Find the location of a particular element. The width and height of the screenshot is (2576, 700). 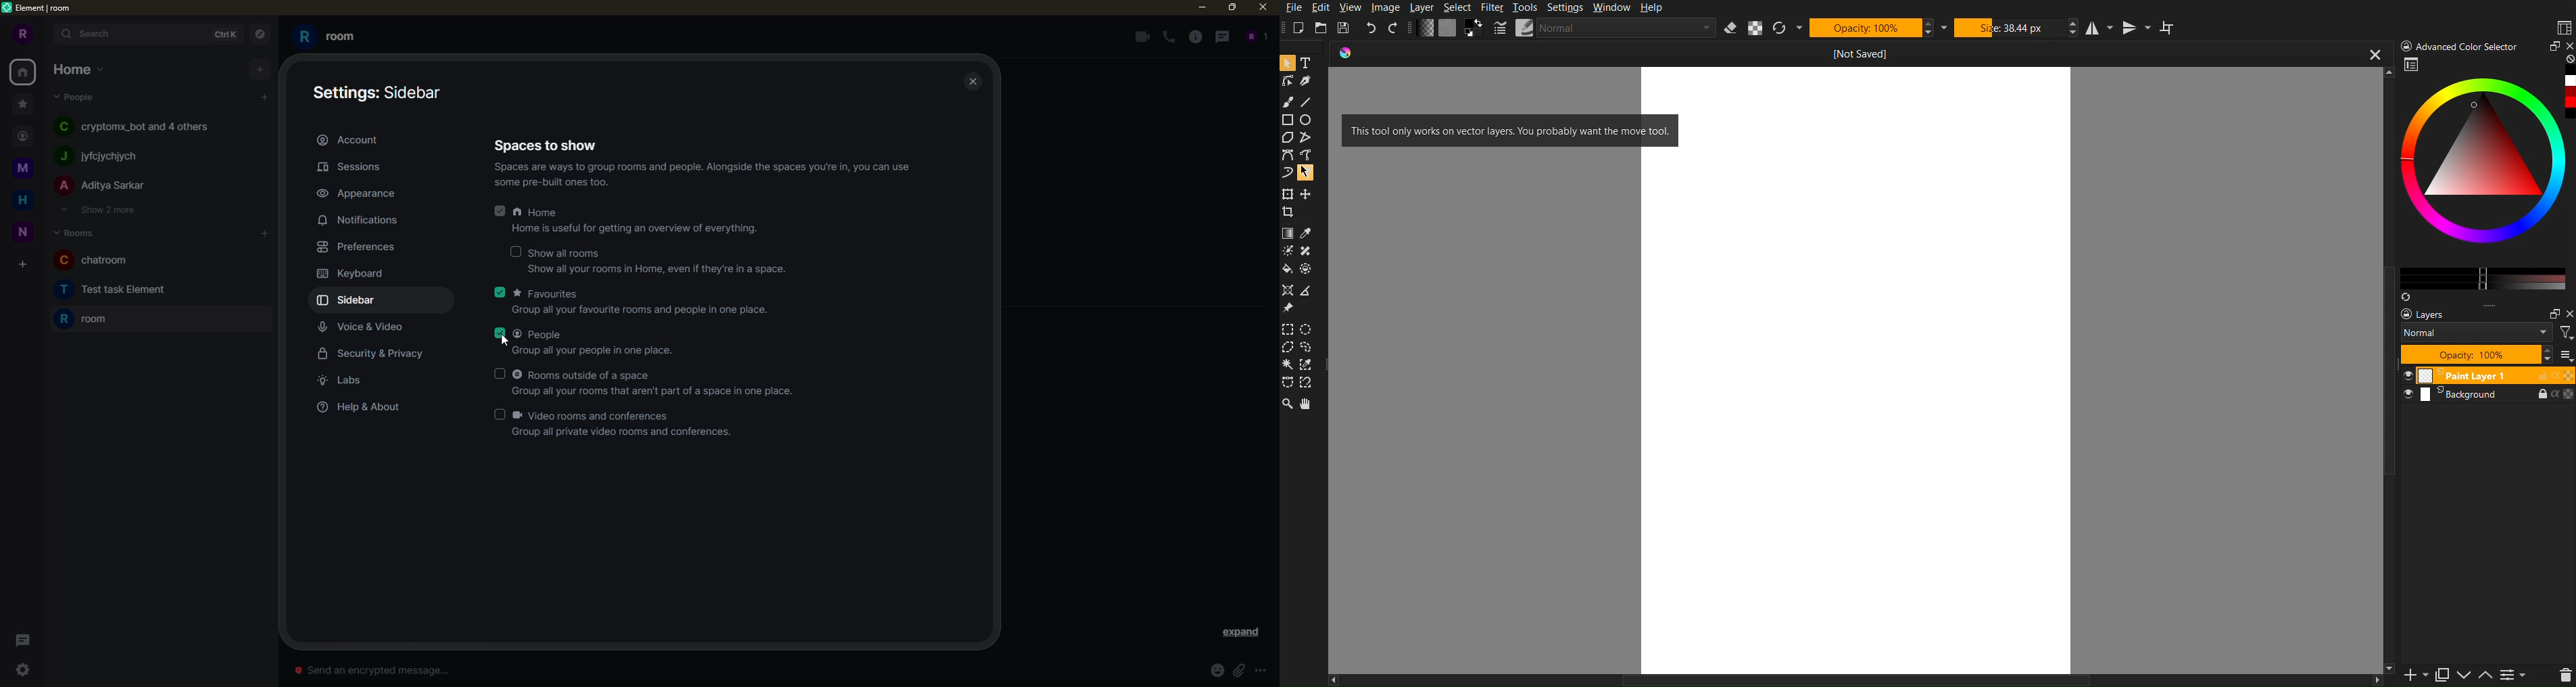

Edit is located at coordinates (1325, 8).